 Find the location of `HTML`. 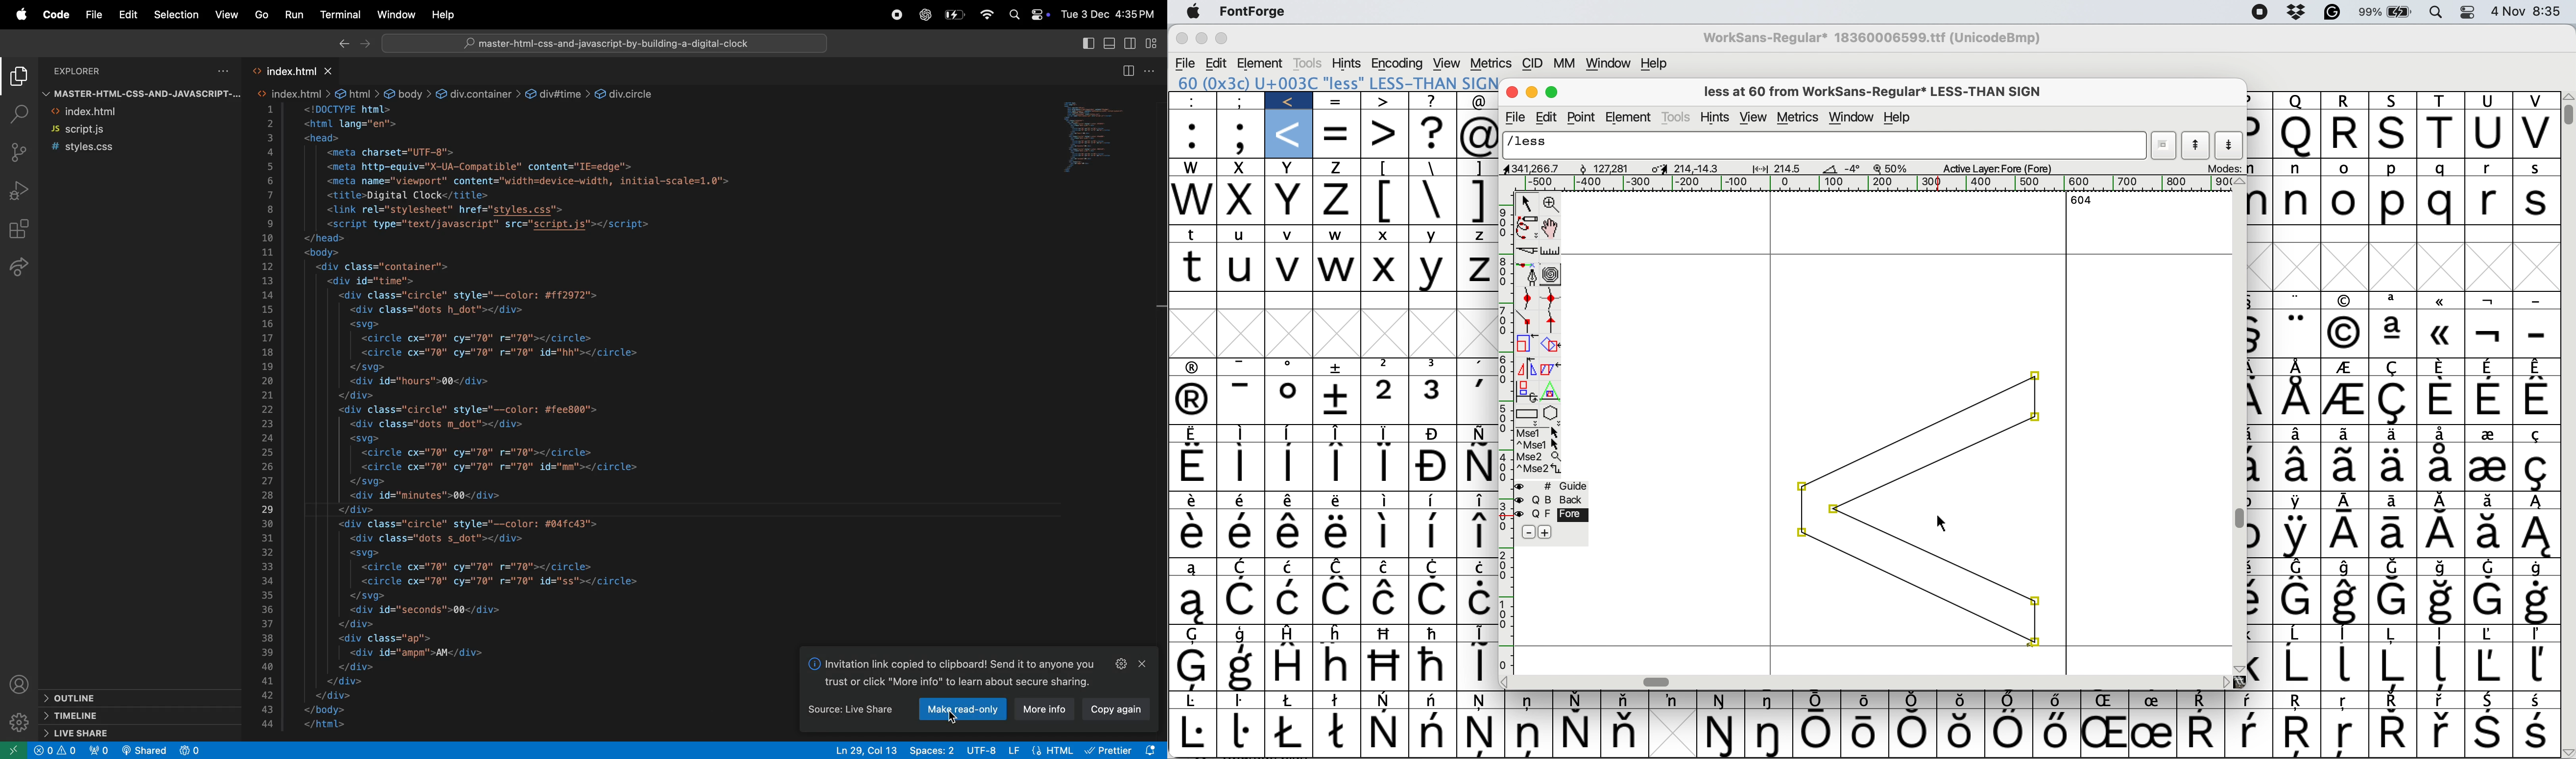

HTML is located at coordinates (1052, 750).